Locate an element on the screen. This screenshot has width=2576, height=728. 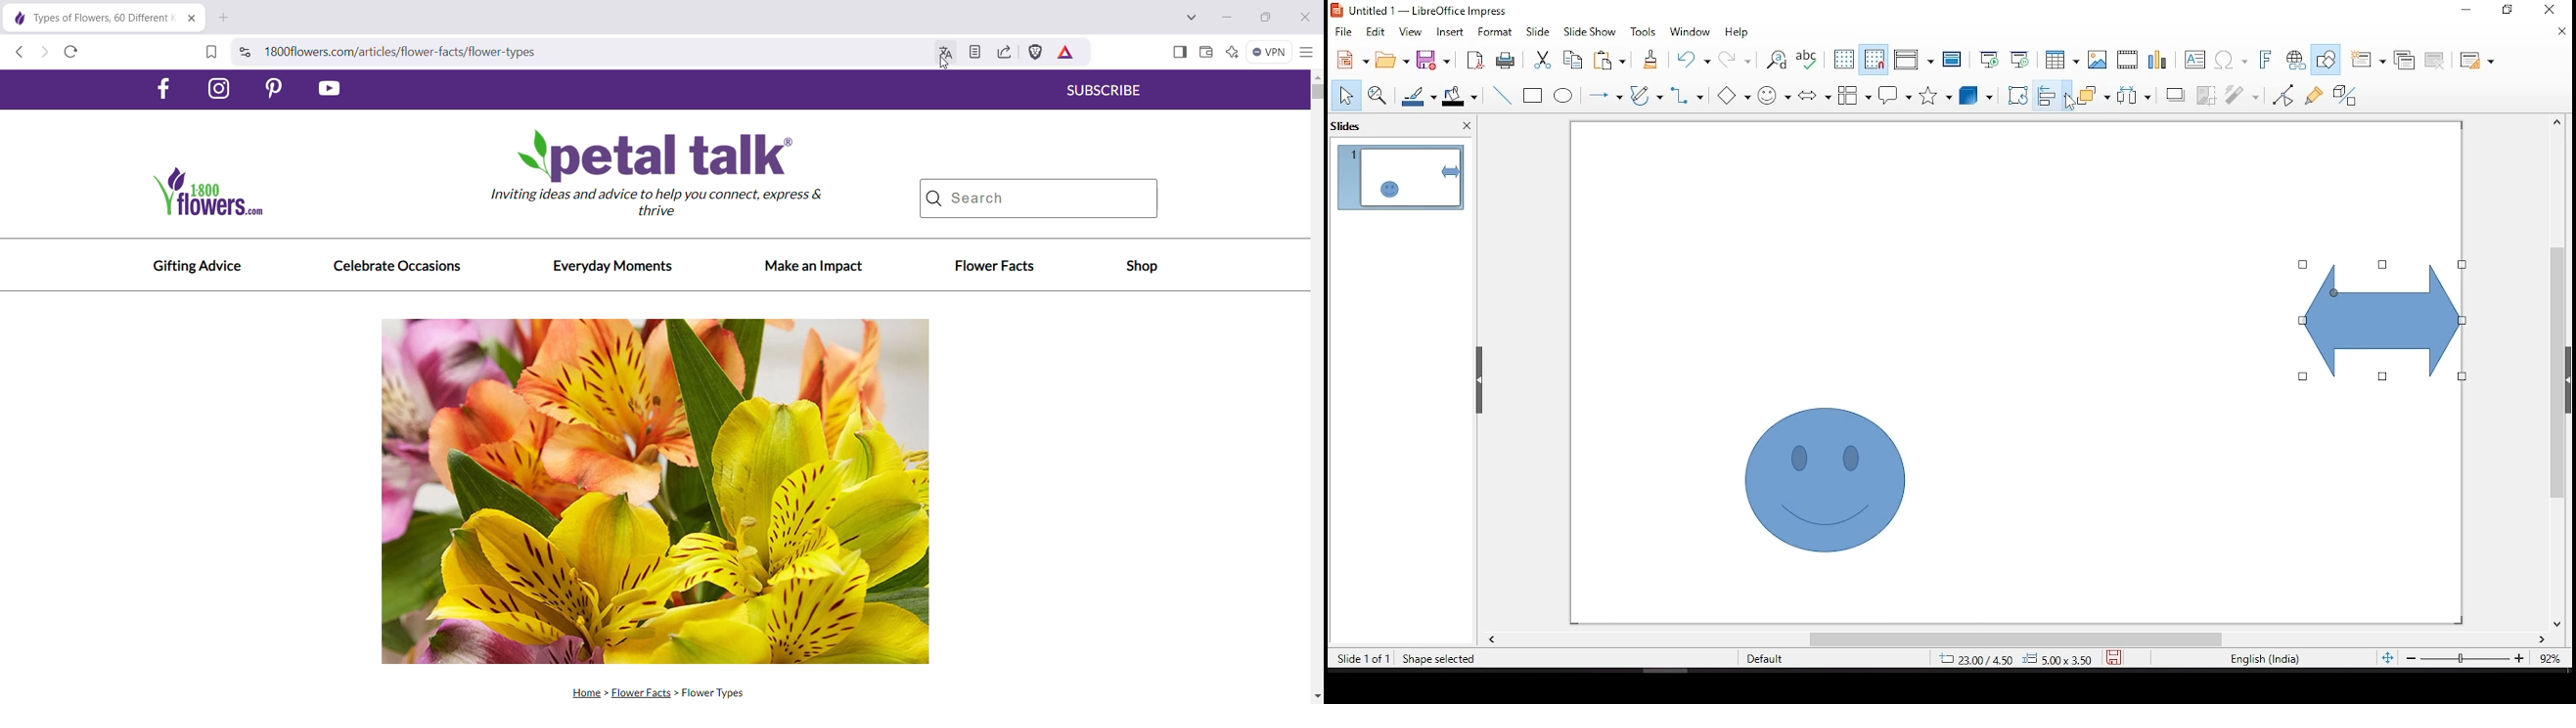
cut is located at coordinates (1540, 60).